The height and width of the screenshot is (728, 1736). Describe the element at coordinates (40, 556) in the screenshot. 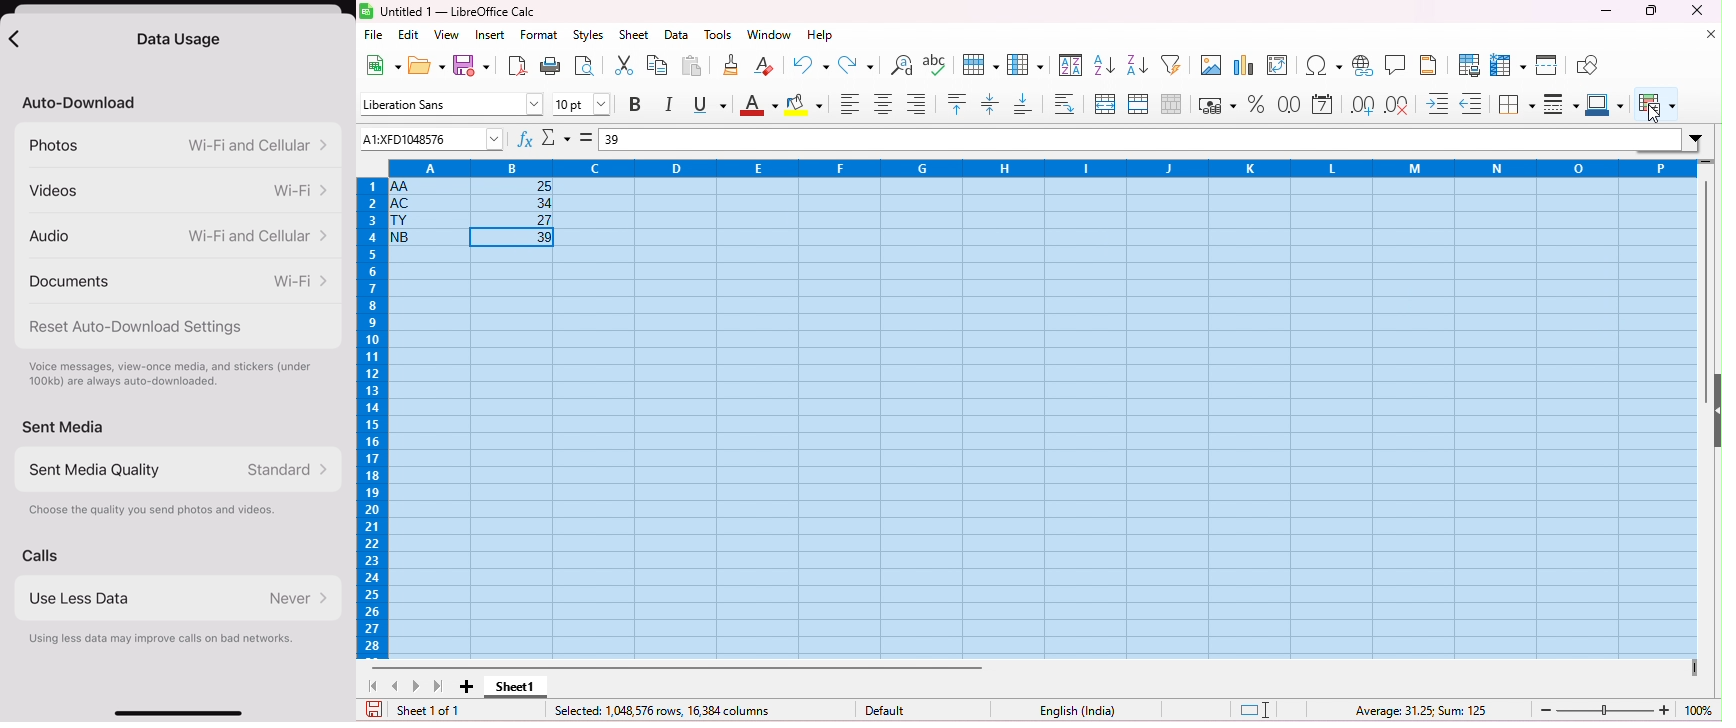

I see `Calls` at that location.